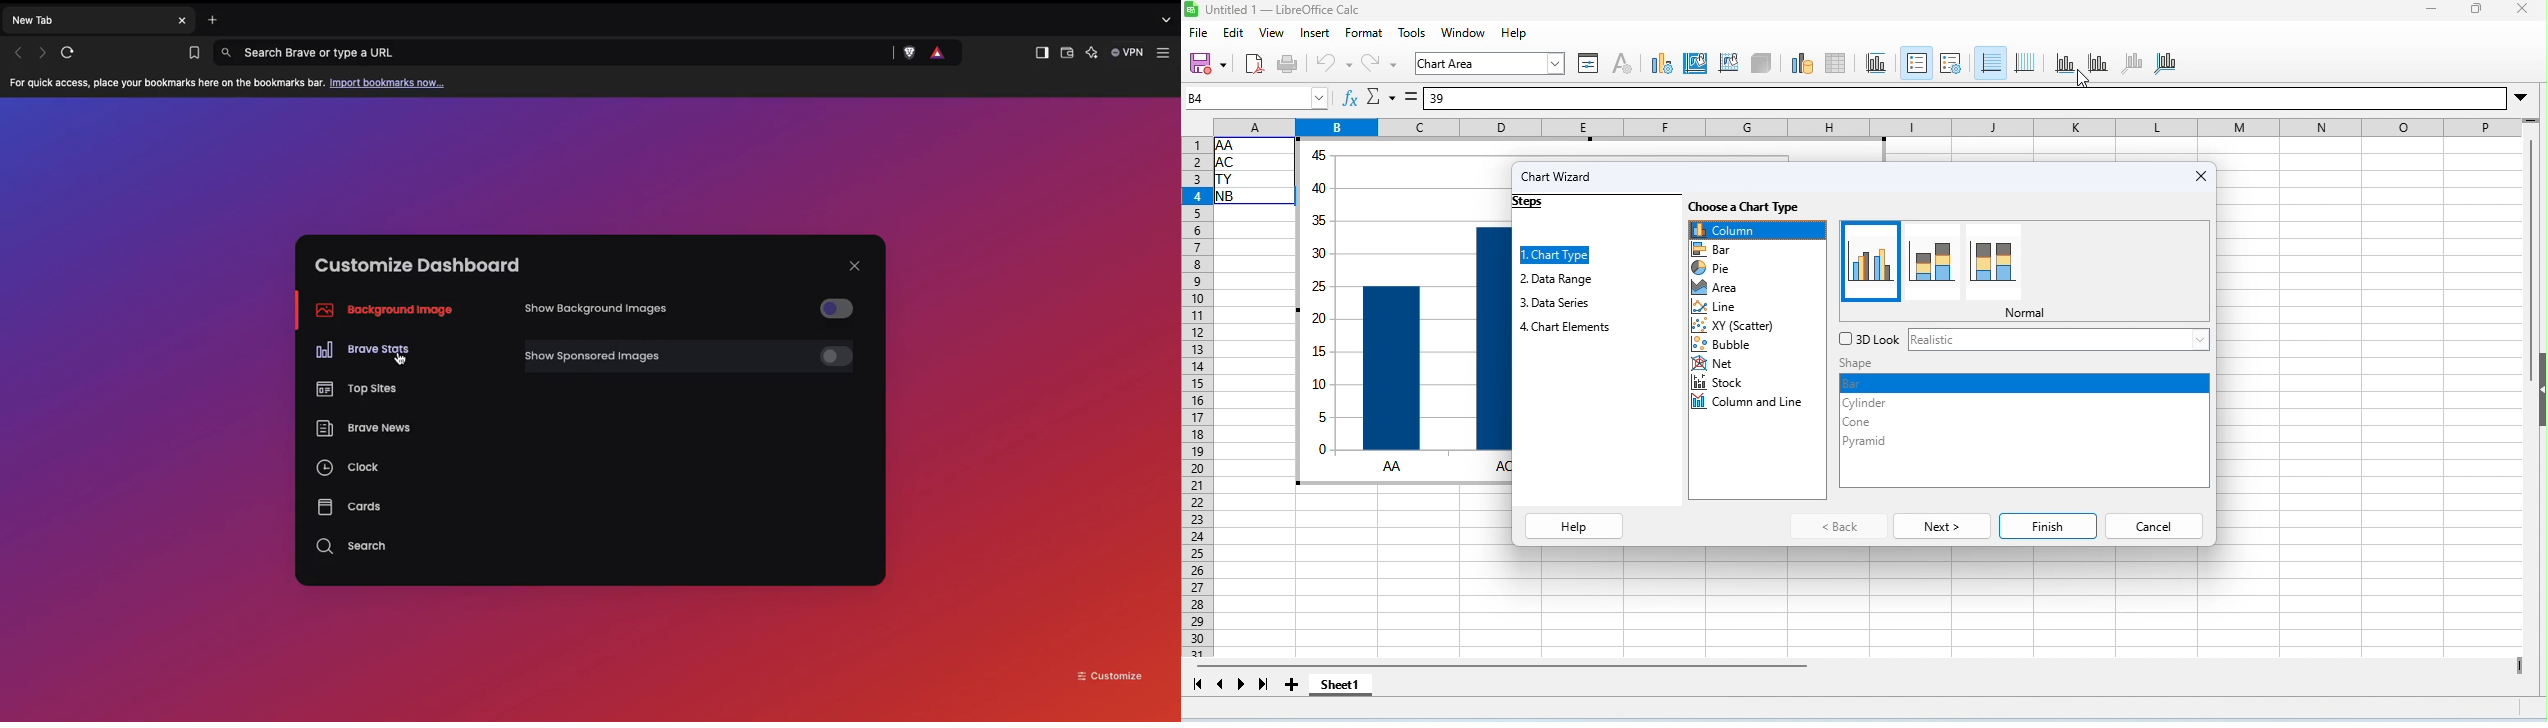 The height and width of the screenshot is (728, 2548). What do you see at coordinates (1244, 685) in the screenshot?
I see `next sheet` at bounding box center [1244, 685].